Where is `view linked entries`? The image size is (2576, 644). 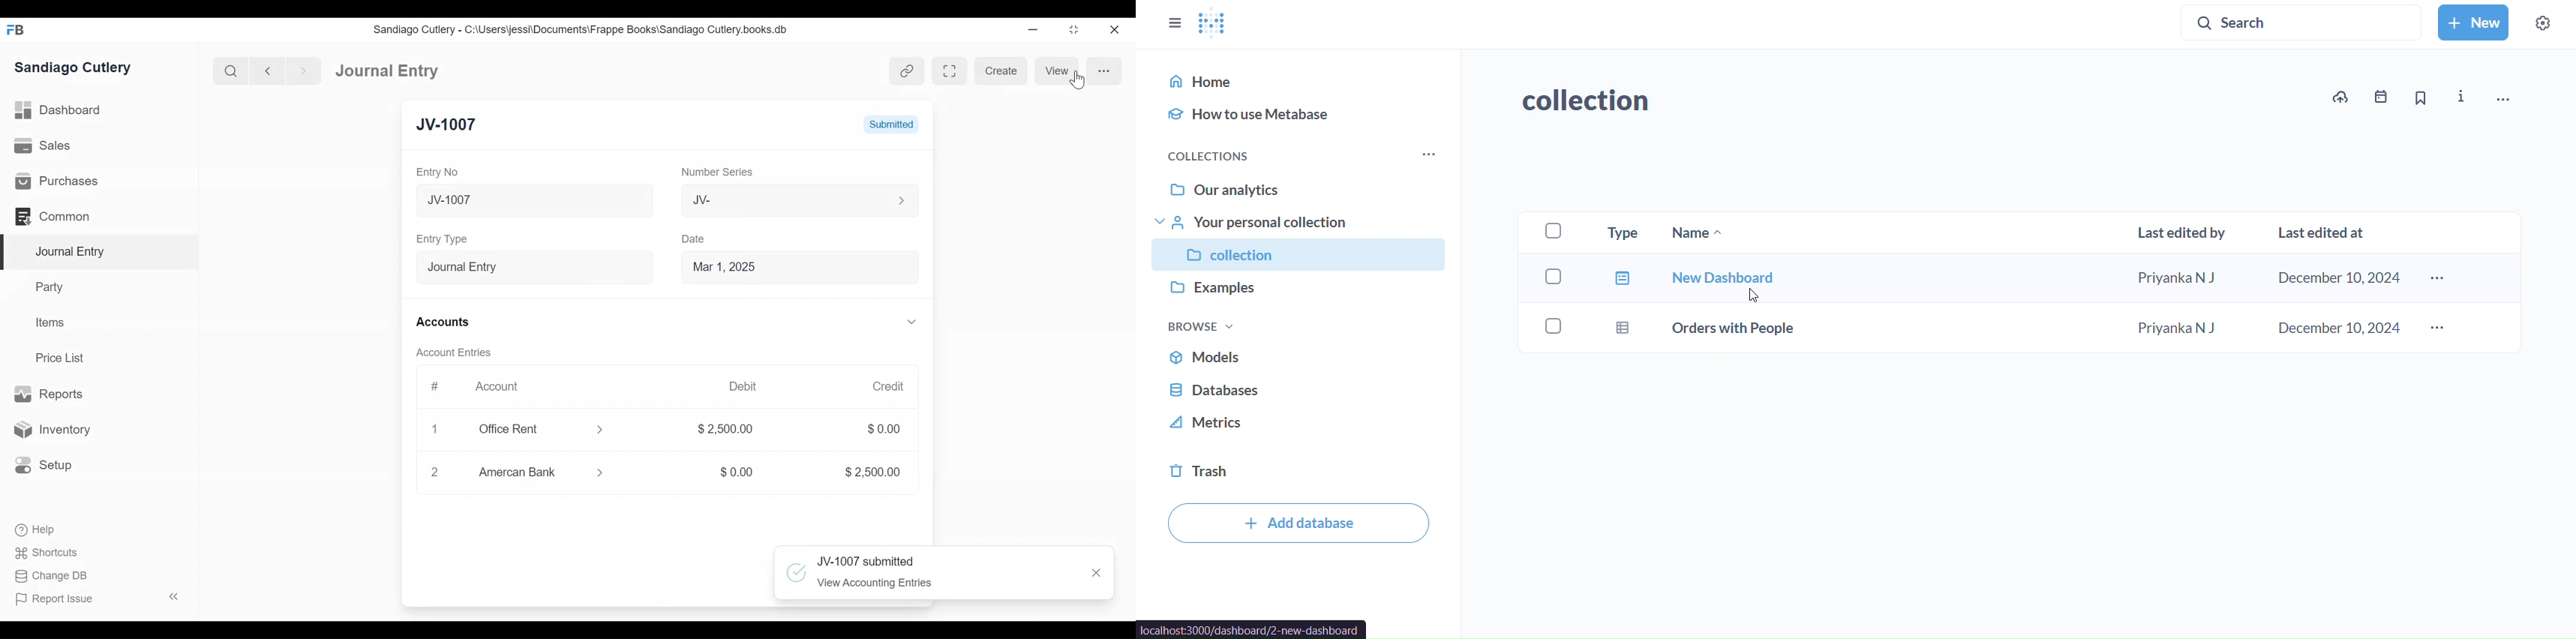 view linked entries is located at coordinates (905, 71).